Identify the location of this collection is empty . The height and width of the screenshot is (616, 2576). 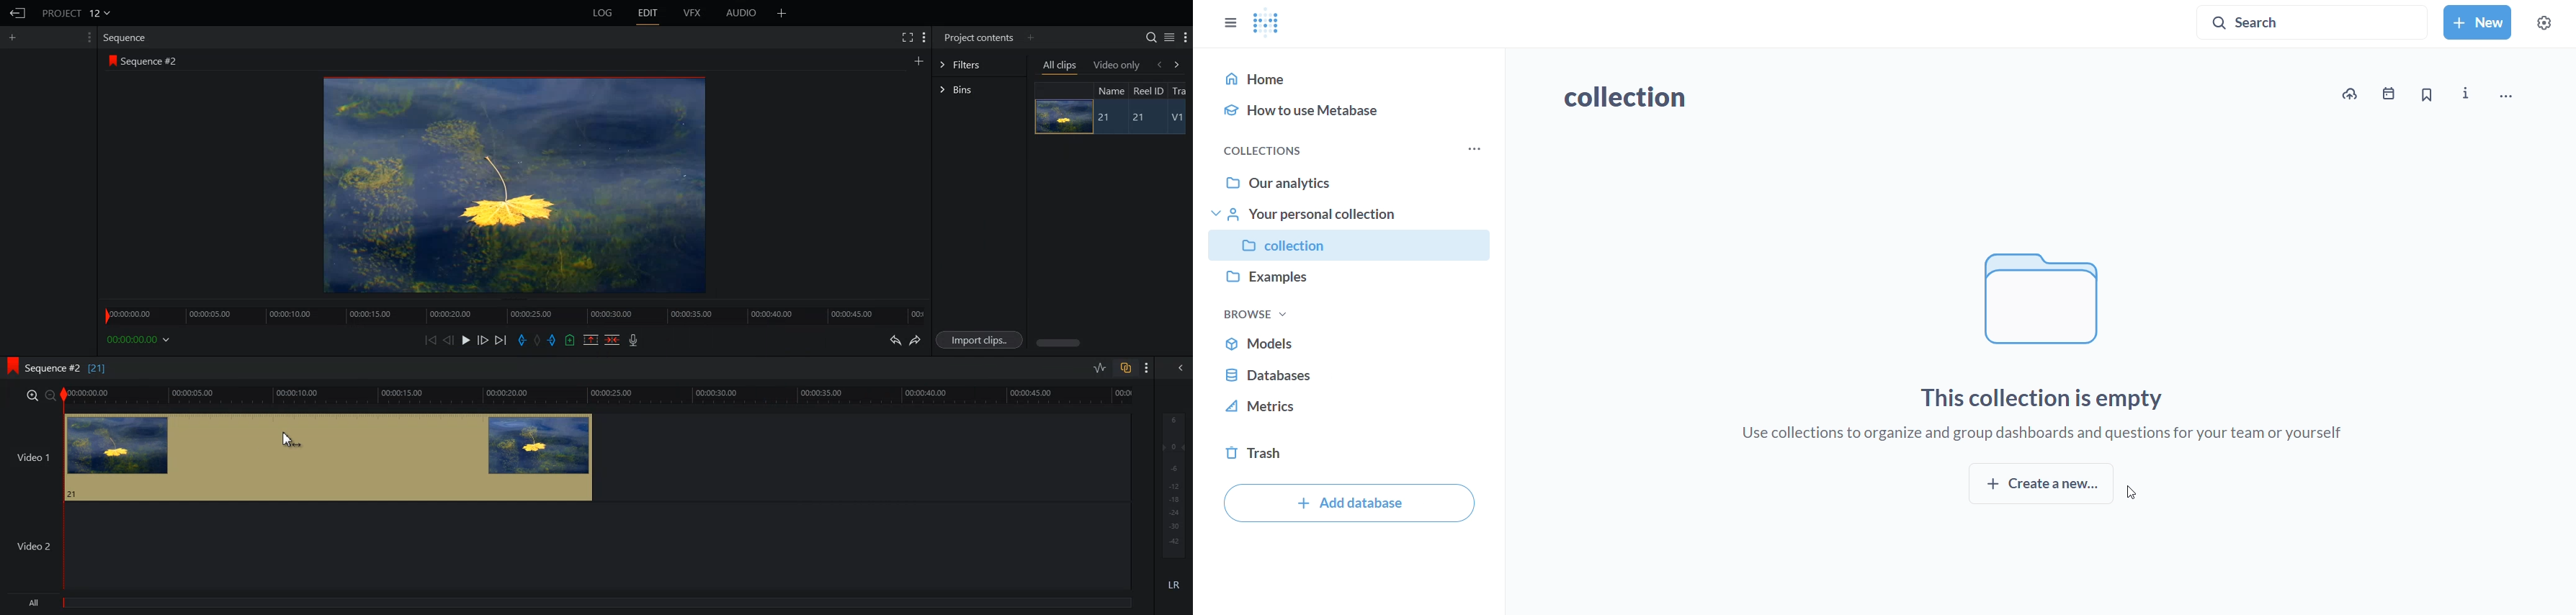
(2043, 398).